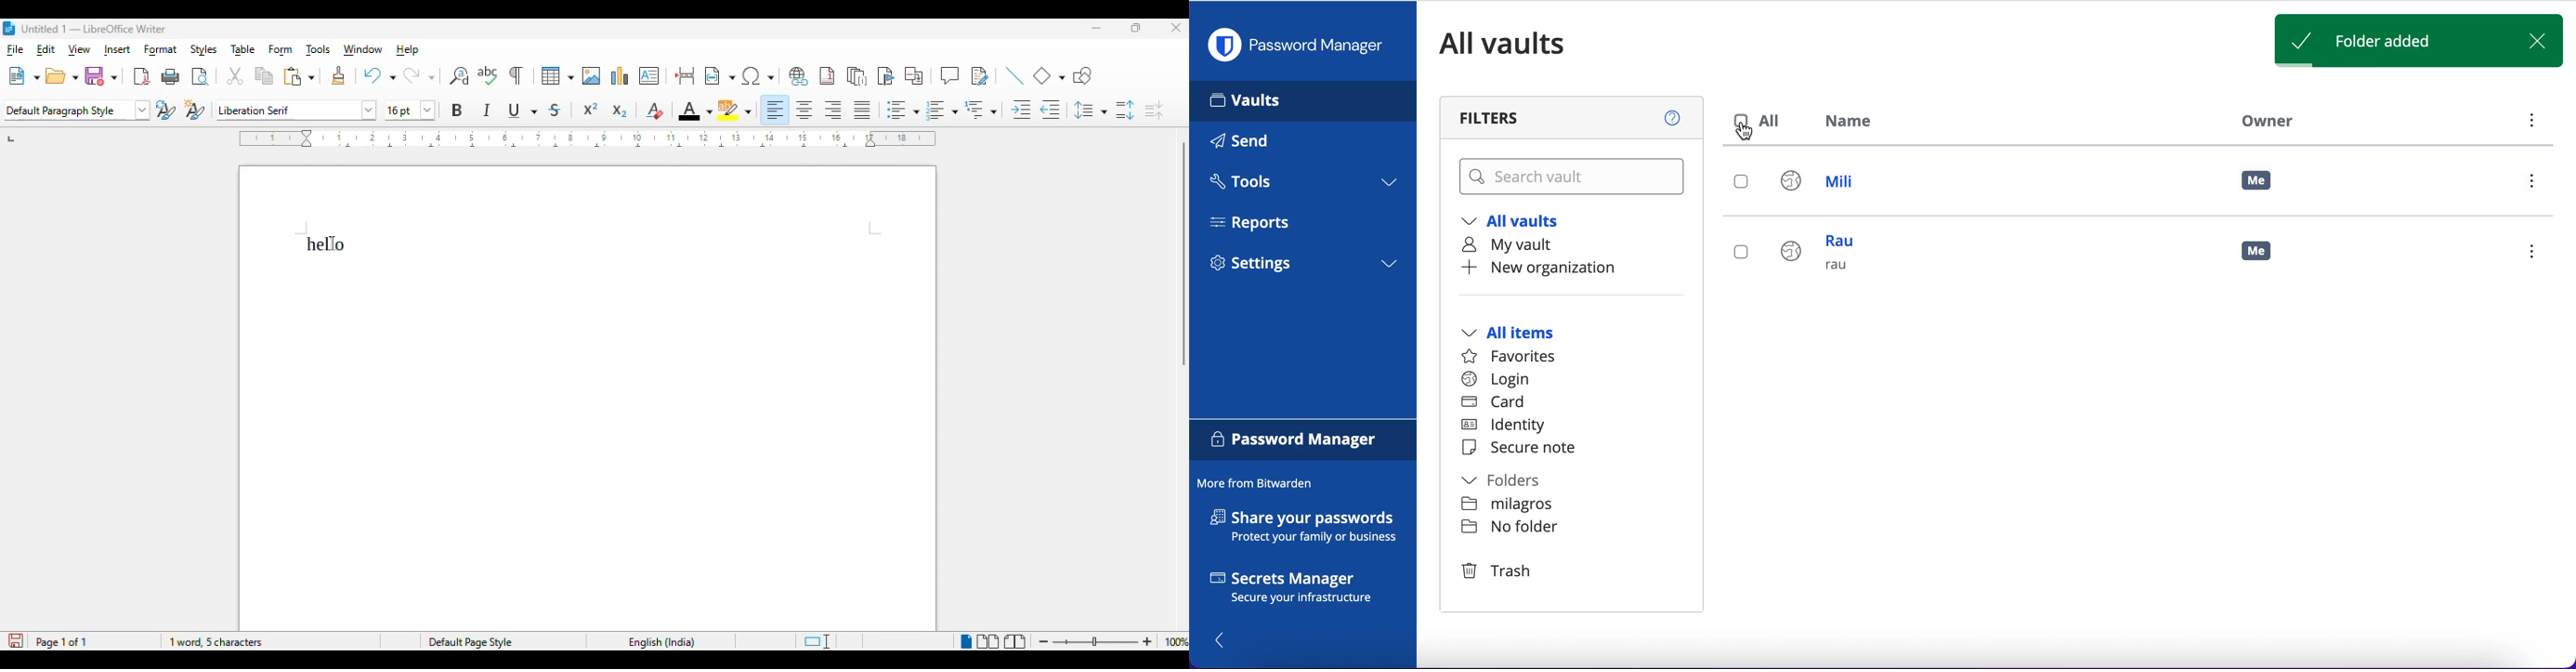 Image resolution: width=2576 pixels, height=672 pixels. I want to click on multi-page view, so click(988, 641).